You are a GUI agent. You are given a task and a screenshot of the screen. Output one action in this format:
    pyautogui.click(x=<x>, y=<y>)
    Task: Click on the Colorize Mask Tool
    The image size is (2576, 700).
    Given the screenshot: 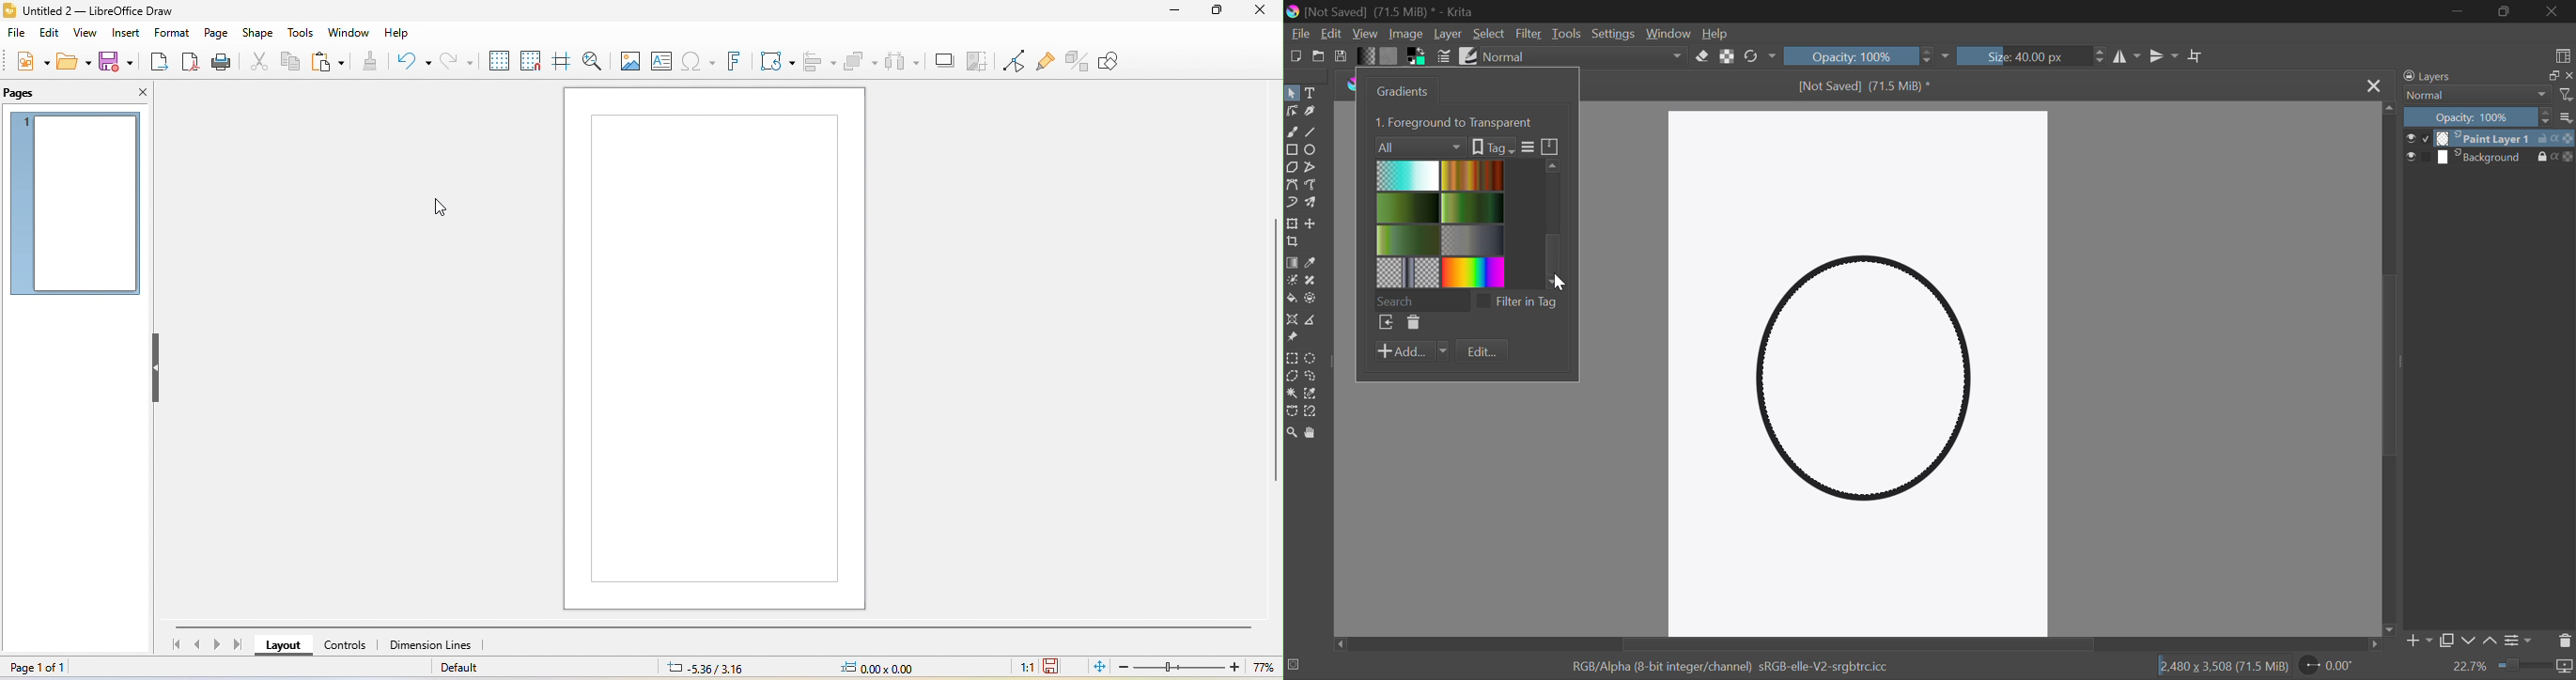 What is the action you would take?
    pyautogui.click(x=1292, y=283)
    